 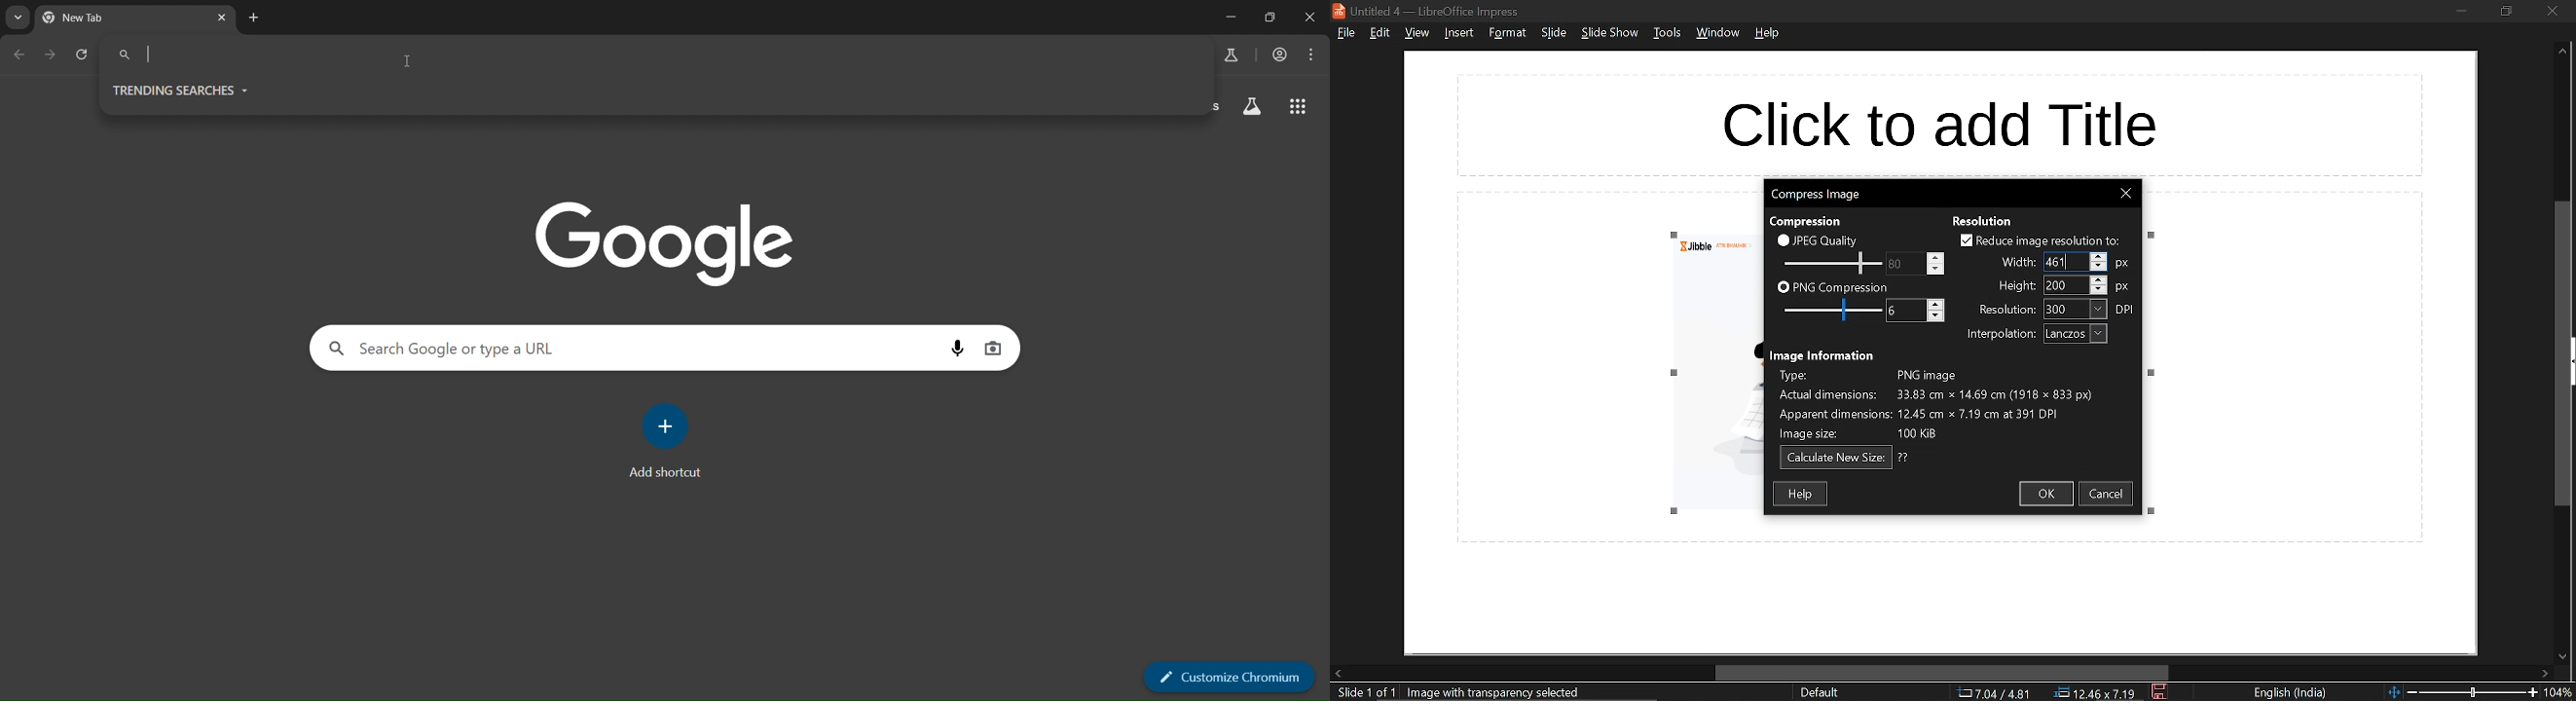 What do you see at coordinates (2110, 496) in the screenshot?
I see `cancel` at bounding box center [2110, 496].